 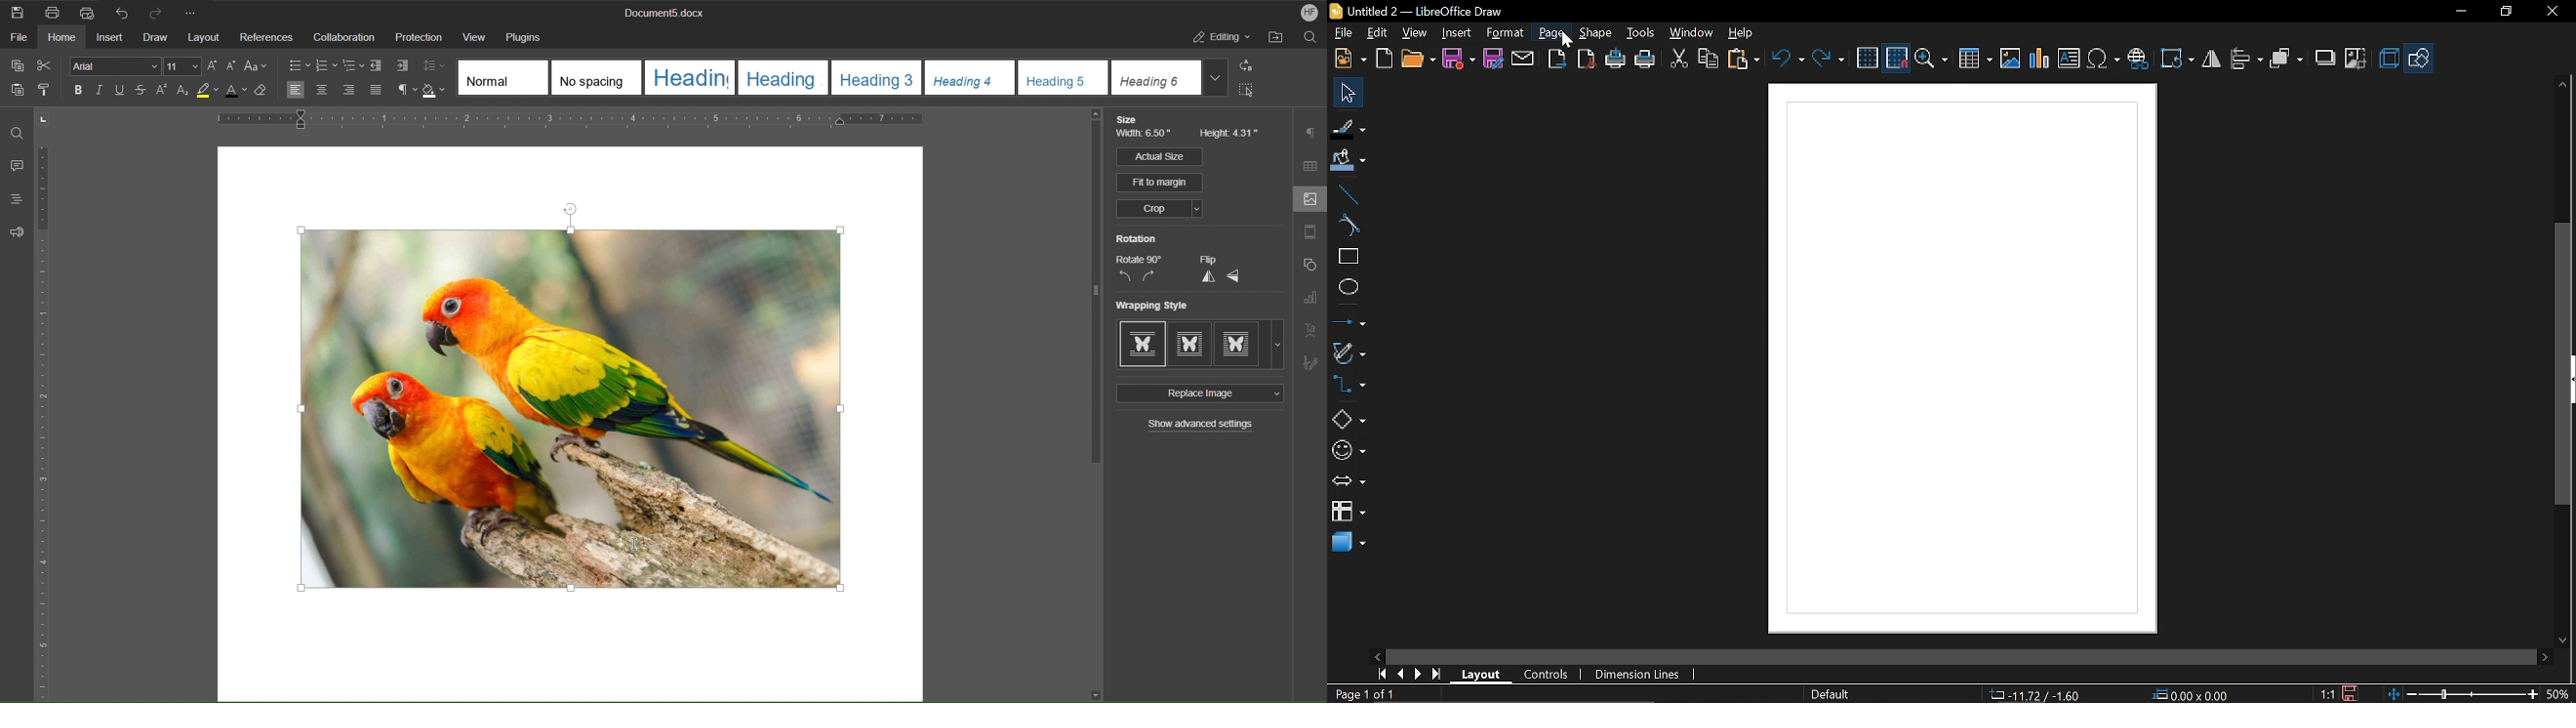 What do you see at coordinates (1348, 127) in the screenshot?
I see `Fill line` at bounding box center [1348, 127].